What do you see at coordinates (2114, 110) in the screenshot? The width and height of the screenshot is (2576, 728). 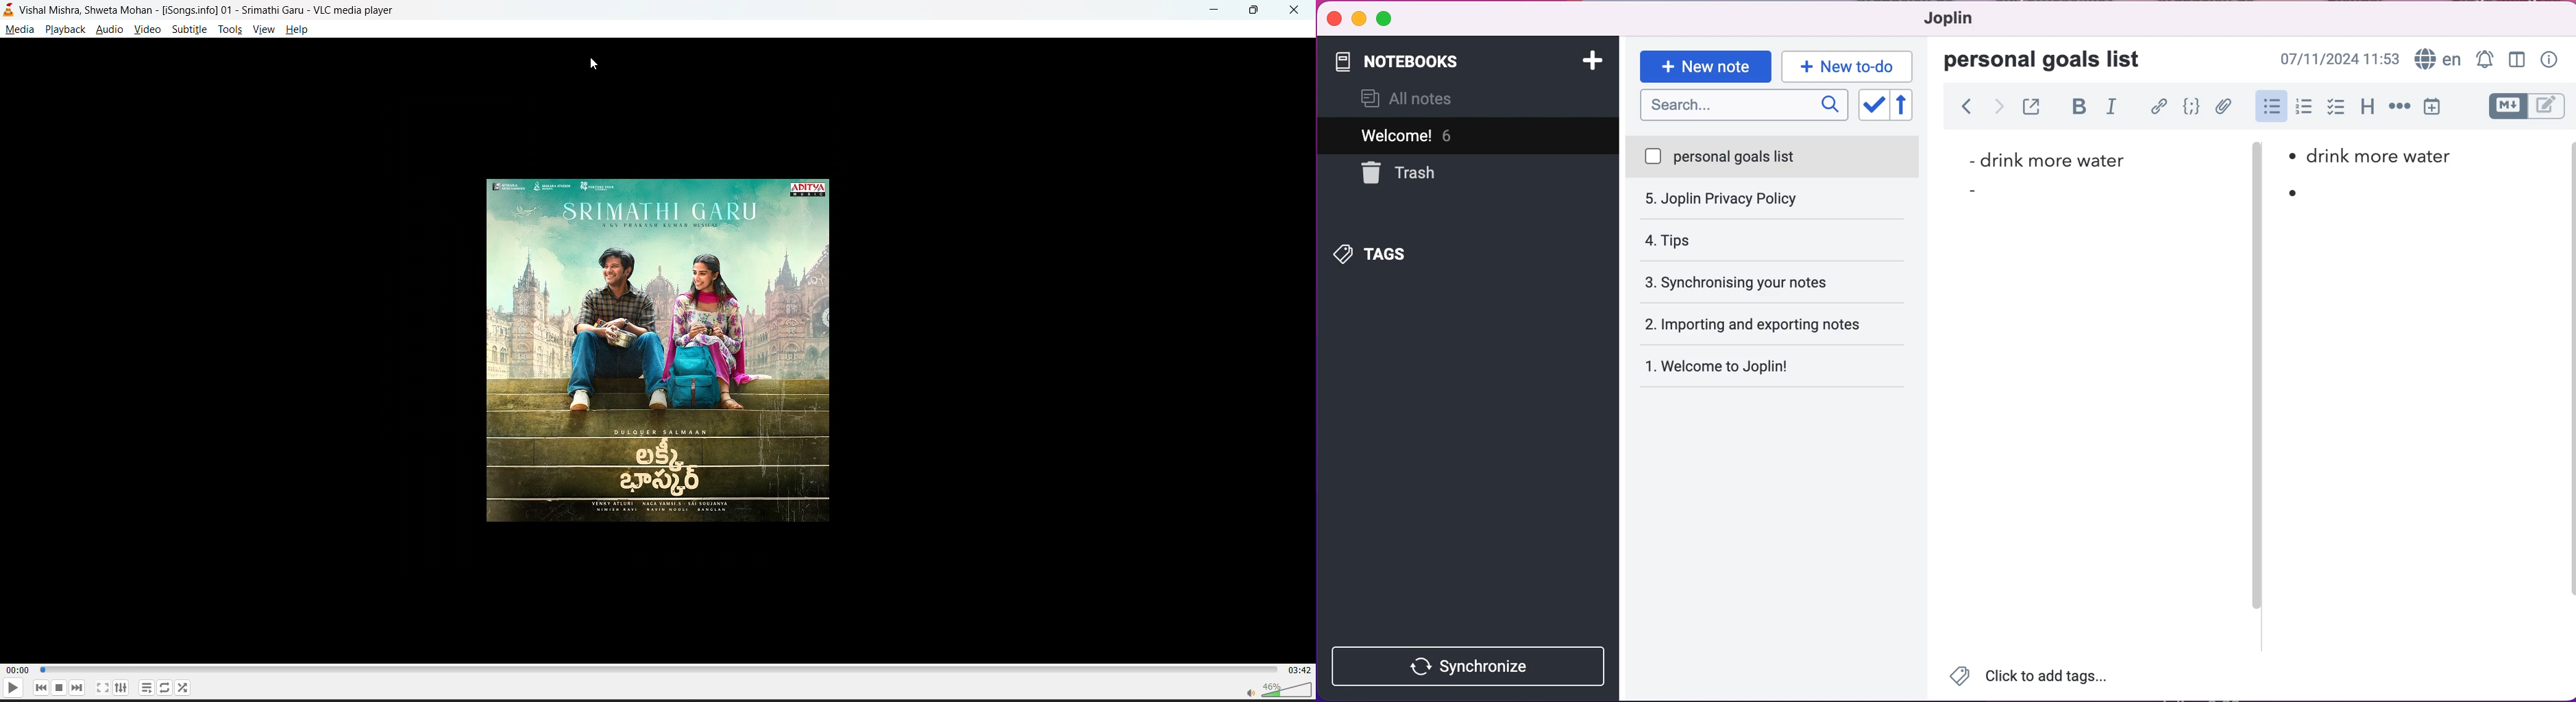 I see `italic` at bounding box center [2114, 110].